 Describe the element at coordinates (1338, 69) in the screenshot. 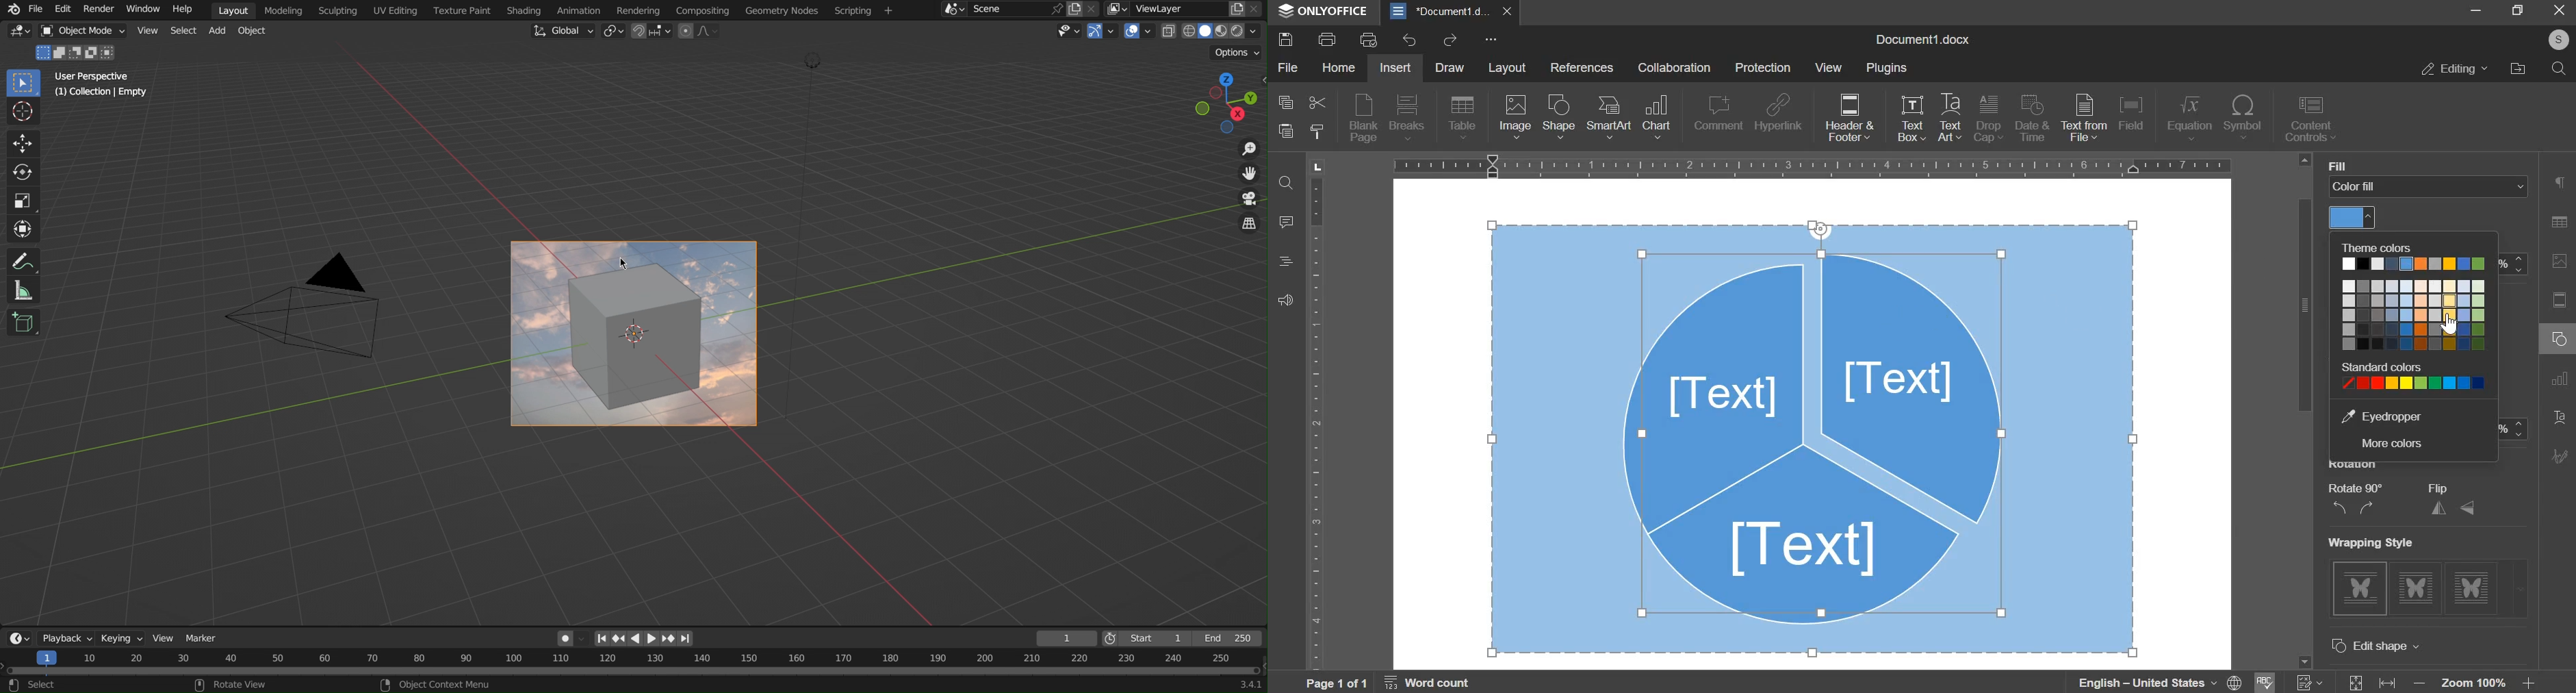

I see `home` at that location.